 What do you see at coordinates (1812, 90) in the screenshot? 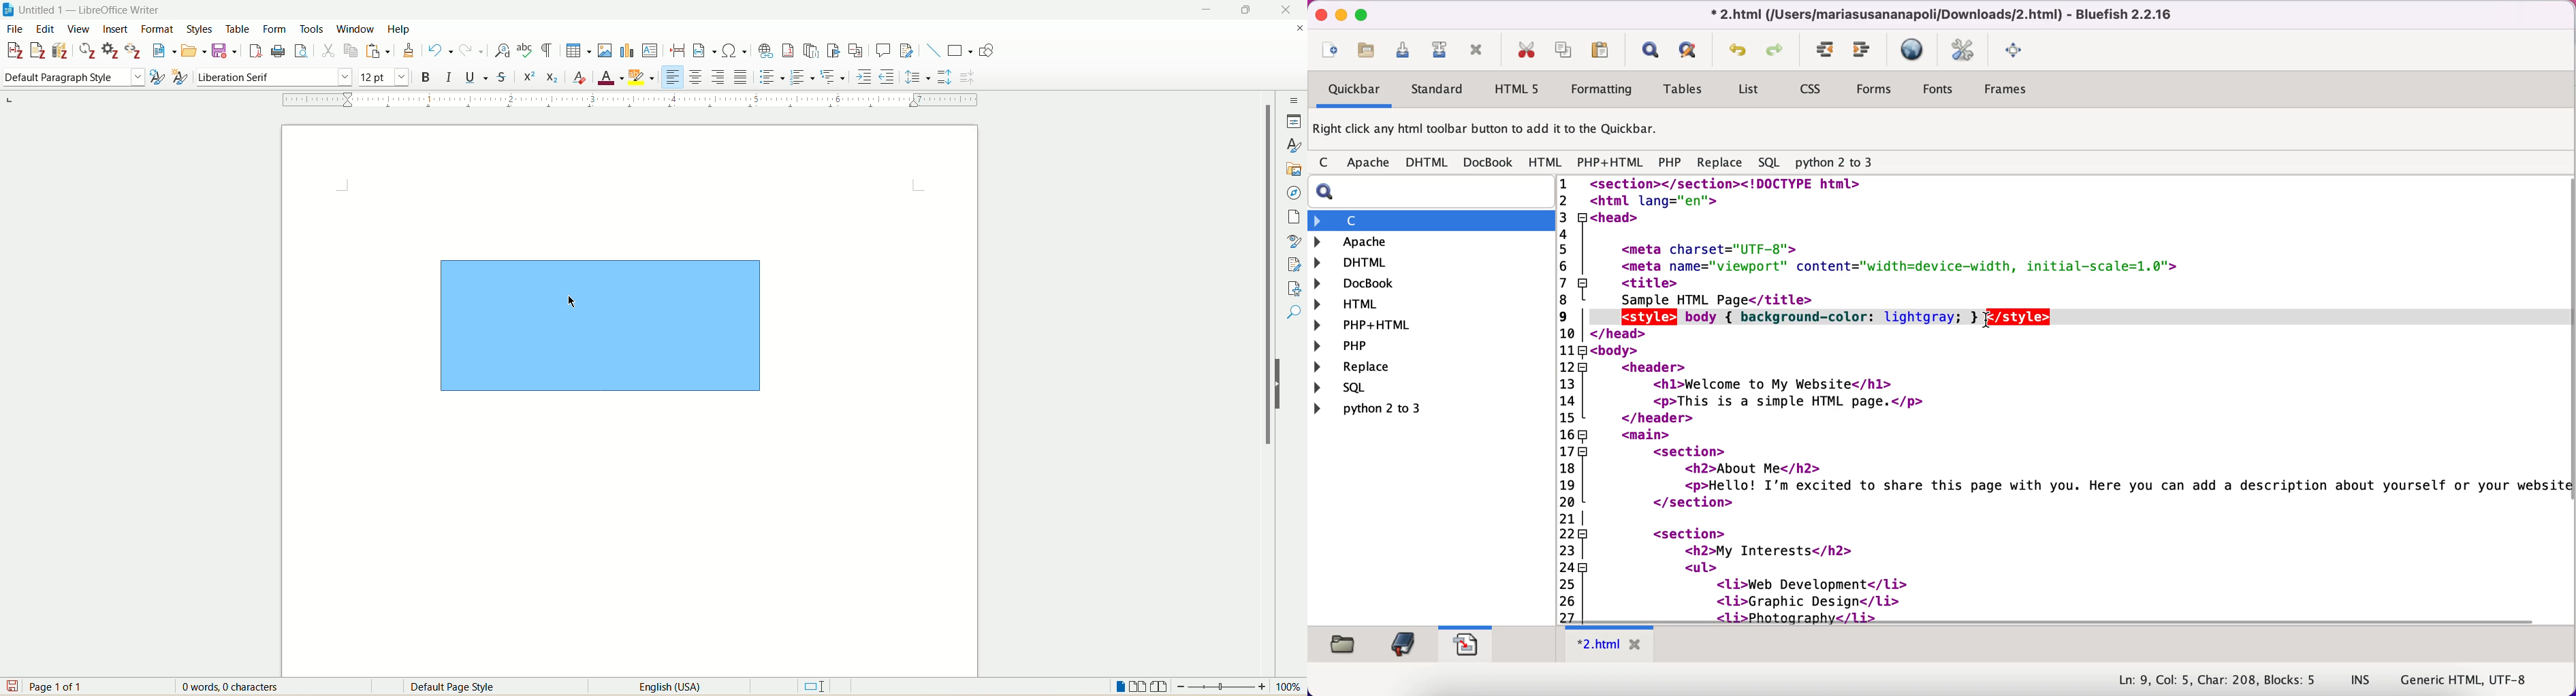
I see `css` at bounding box center [1812, 90].